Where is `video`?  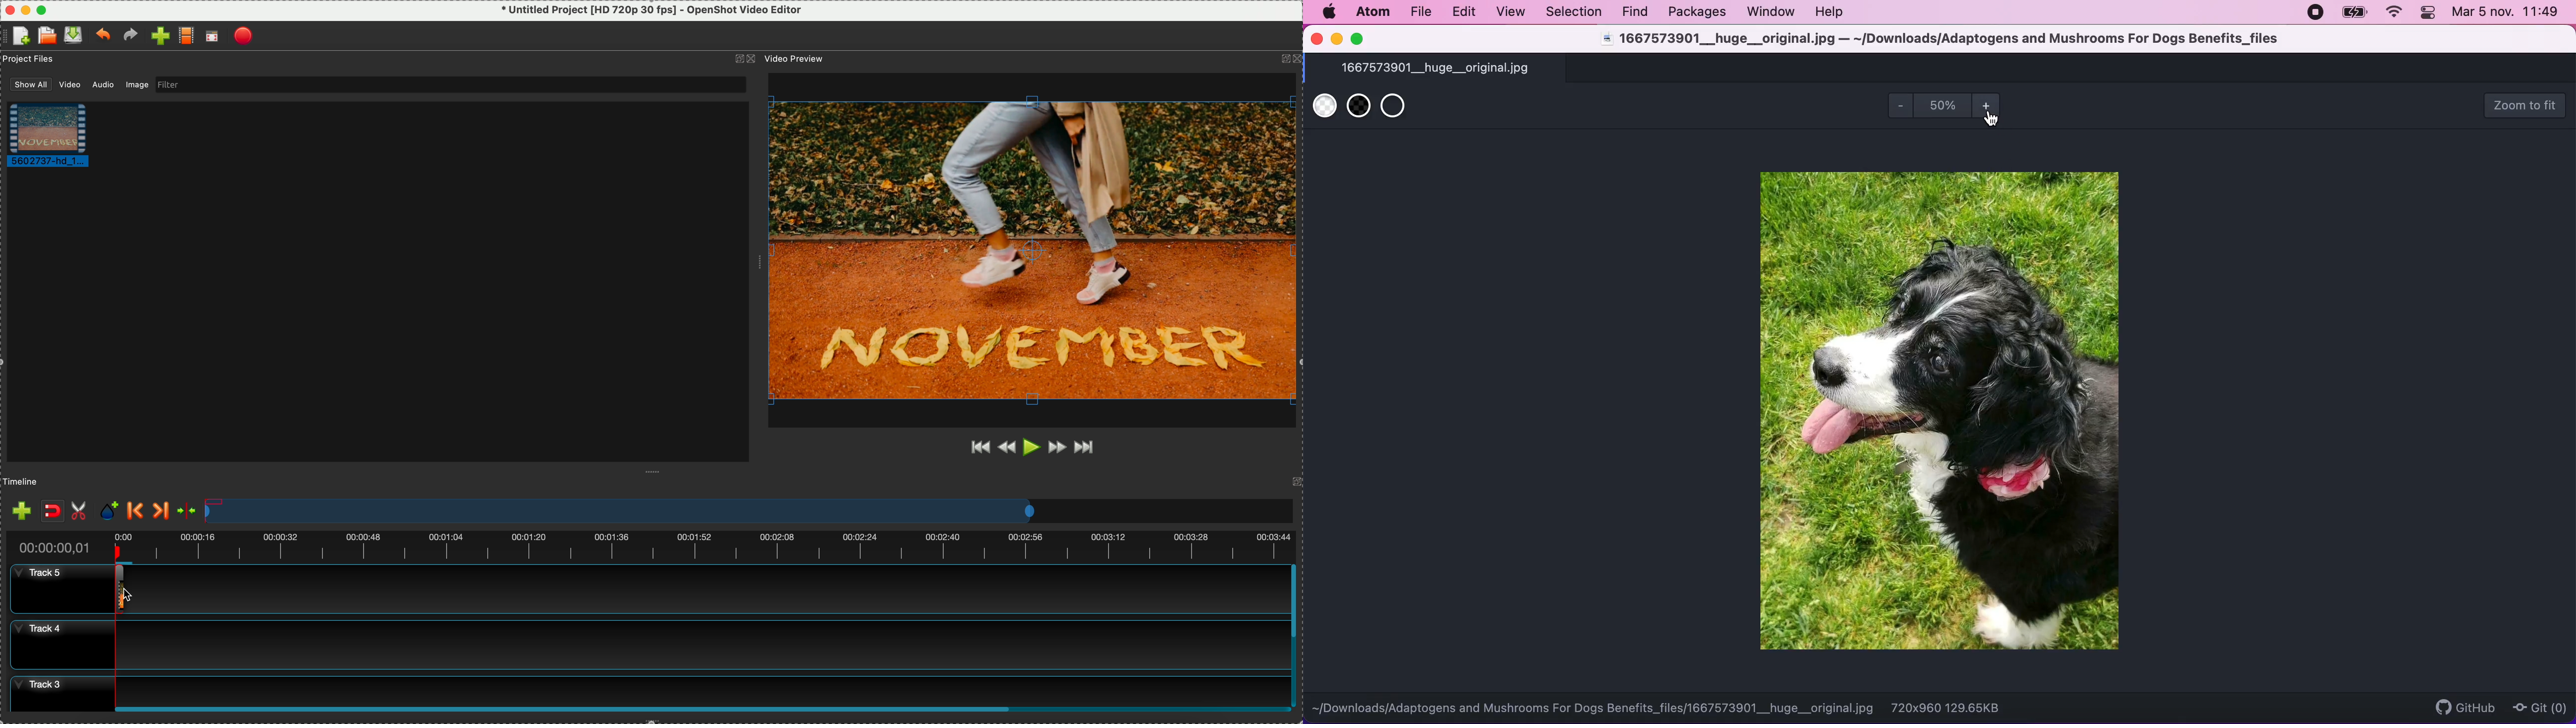
video is located at coordinates (54, 137).